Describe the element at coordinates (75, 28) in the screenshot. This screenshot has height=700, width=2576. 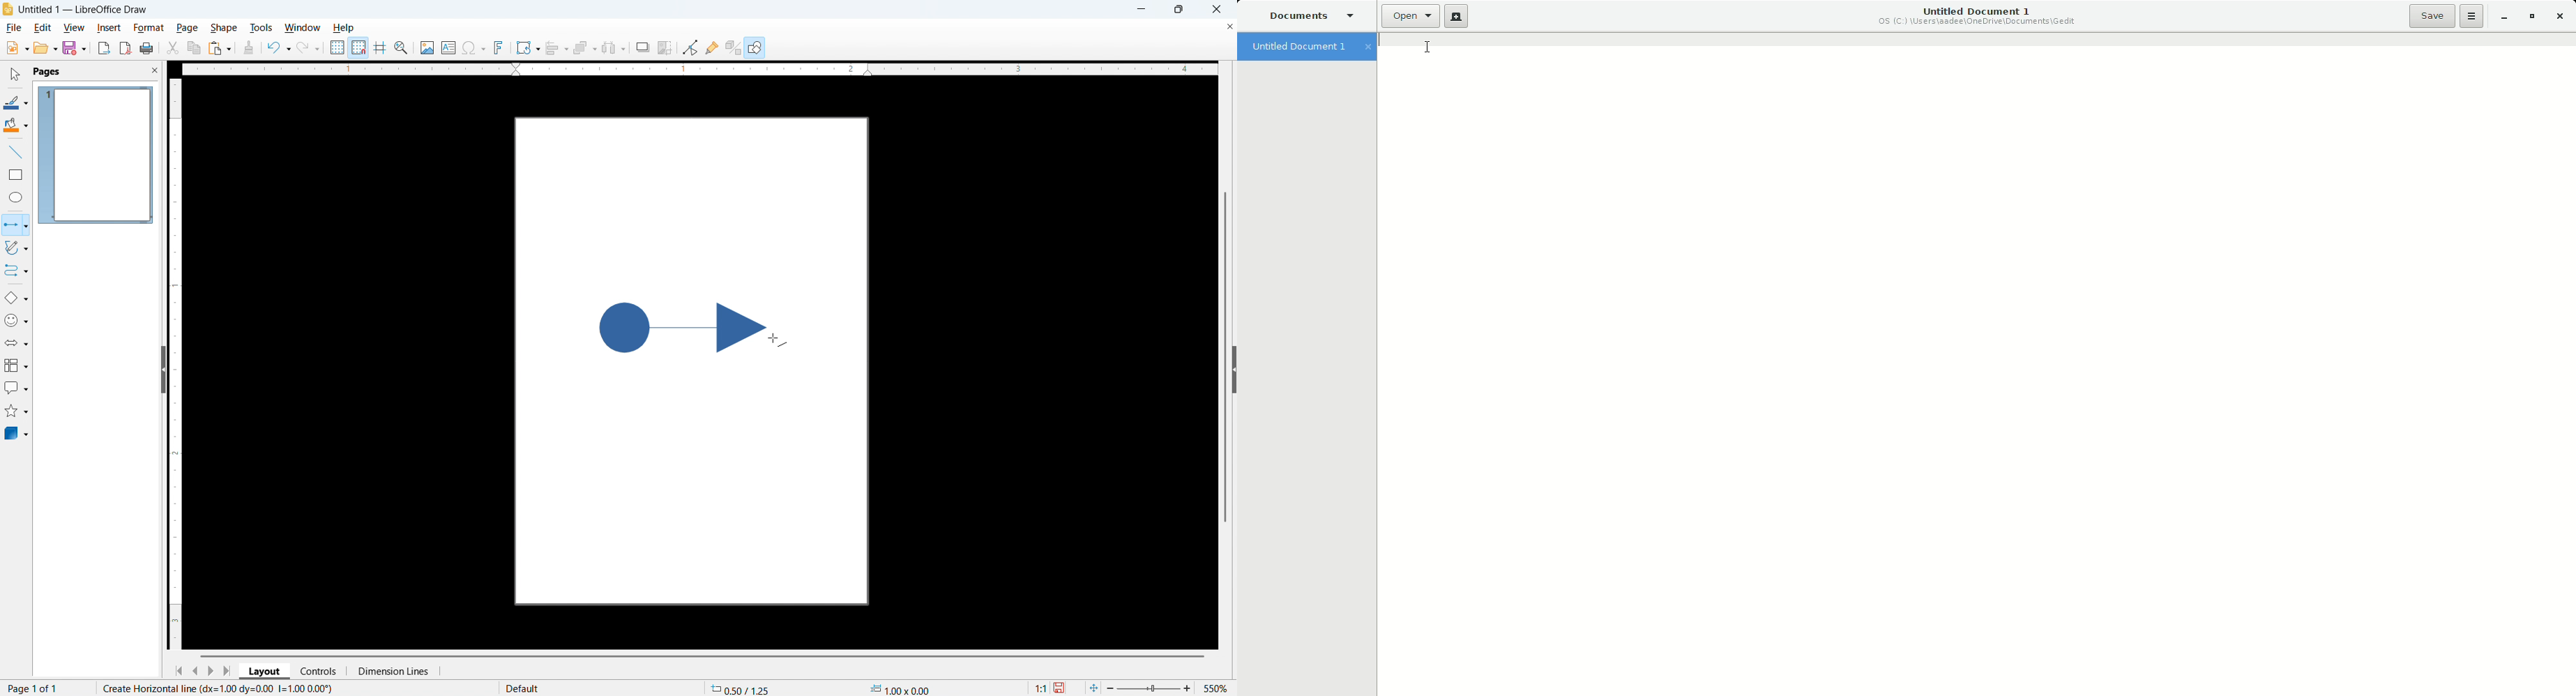
I see `View ` at that location.